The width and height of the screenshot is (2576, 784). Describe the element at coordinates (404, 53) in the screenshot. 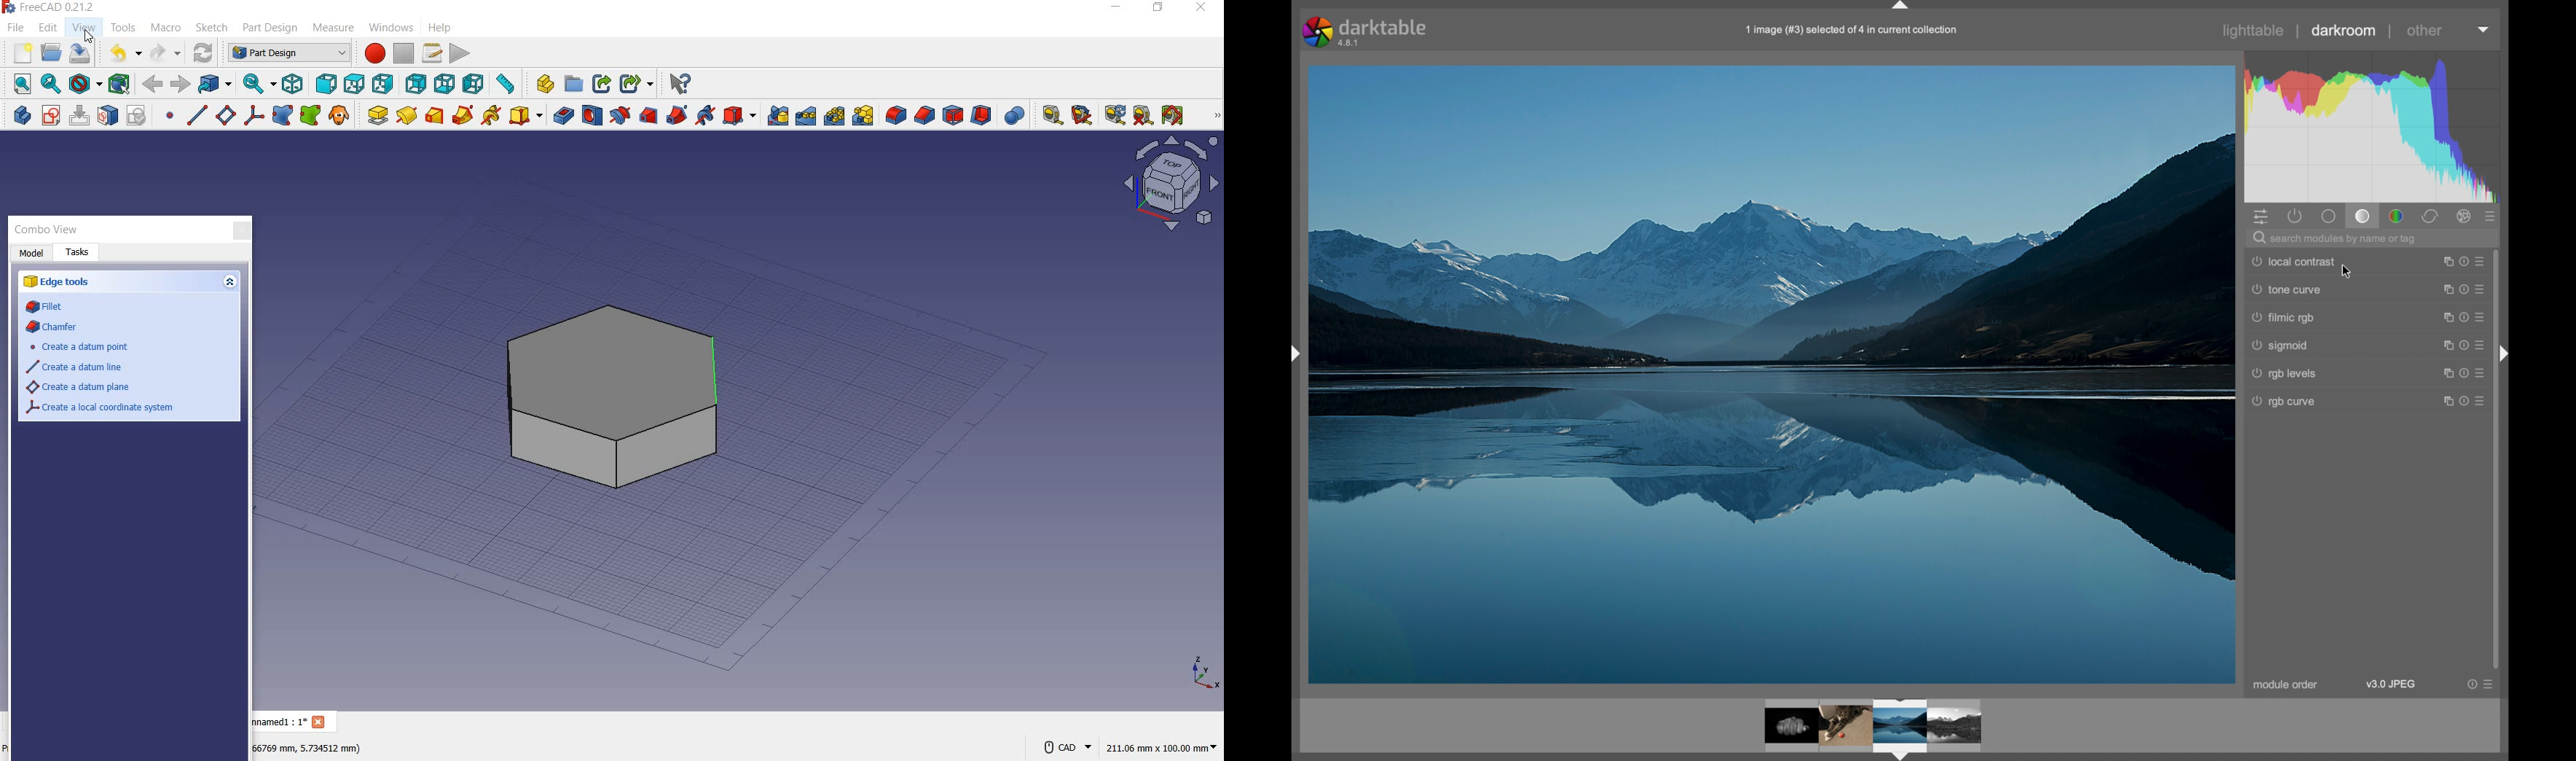

I see `stop macro recording` at that location.